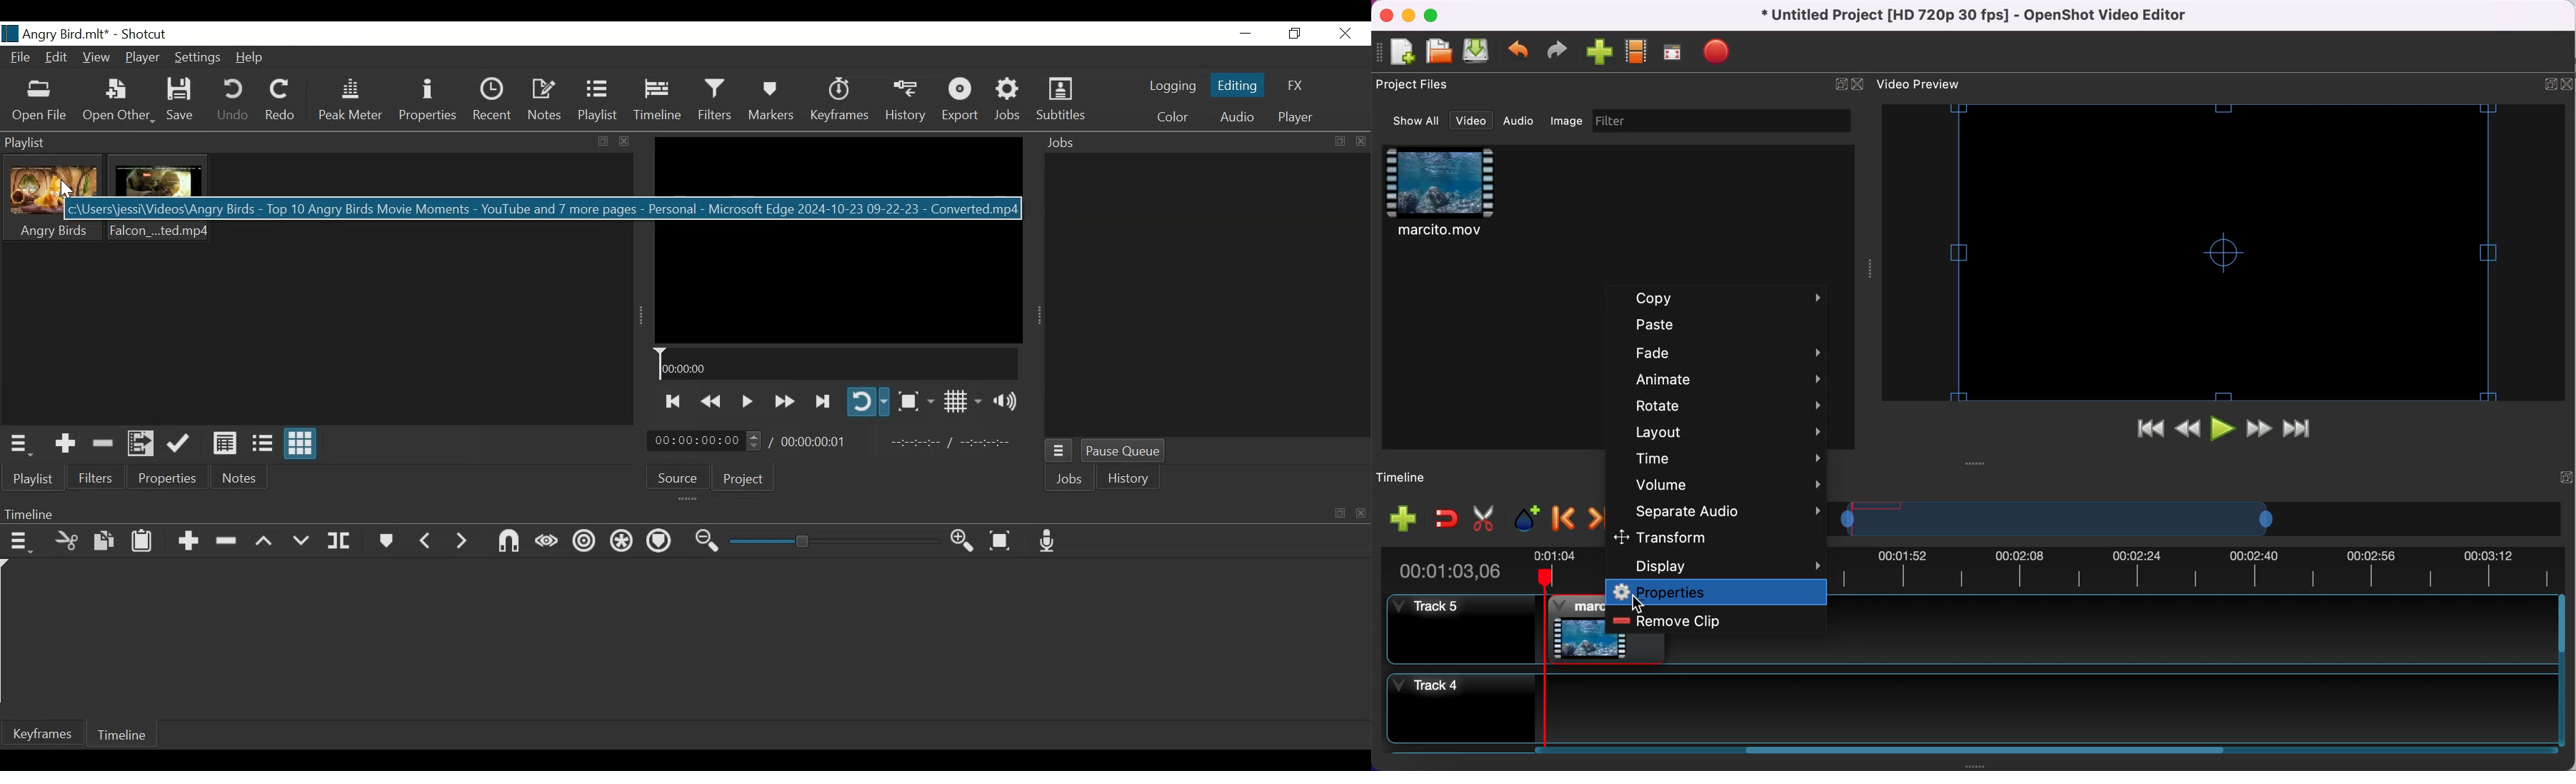  What do you see at coordinates (1238, 87) in the screenshot?
I see `Editing` at bounding box center [1238, 87].